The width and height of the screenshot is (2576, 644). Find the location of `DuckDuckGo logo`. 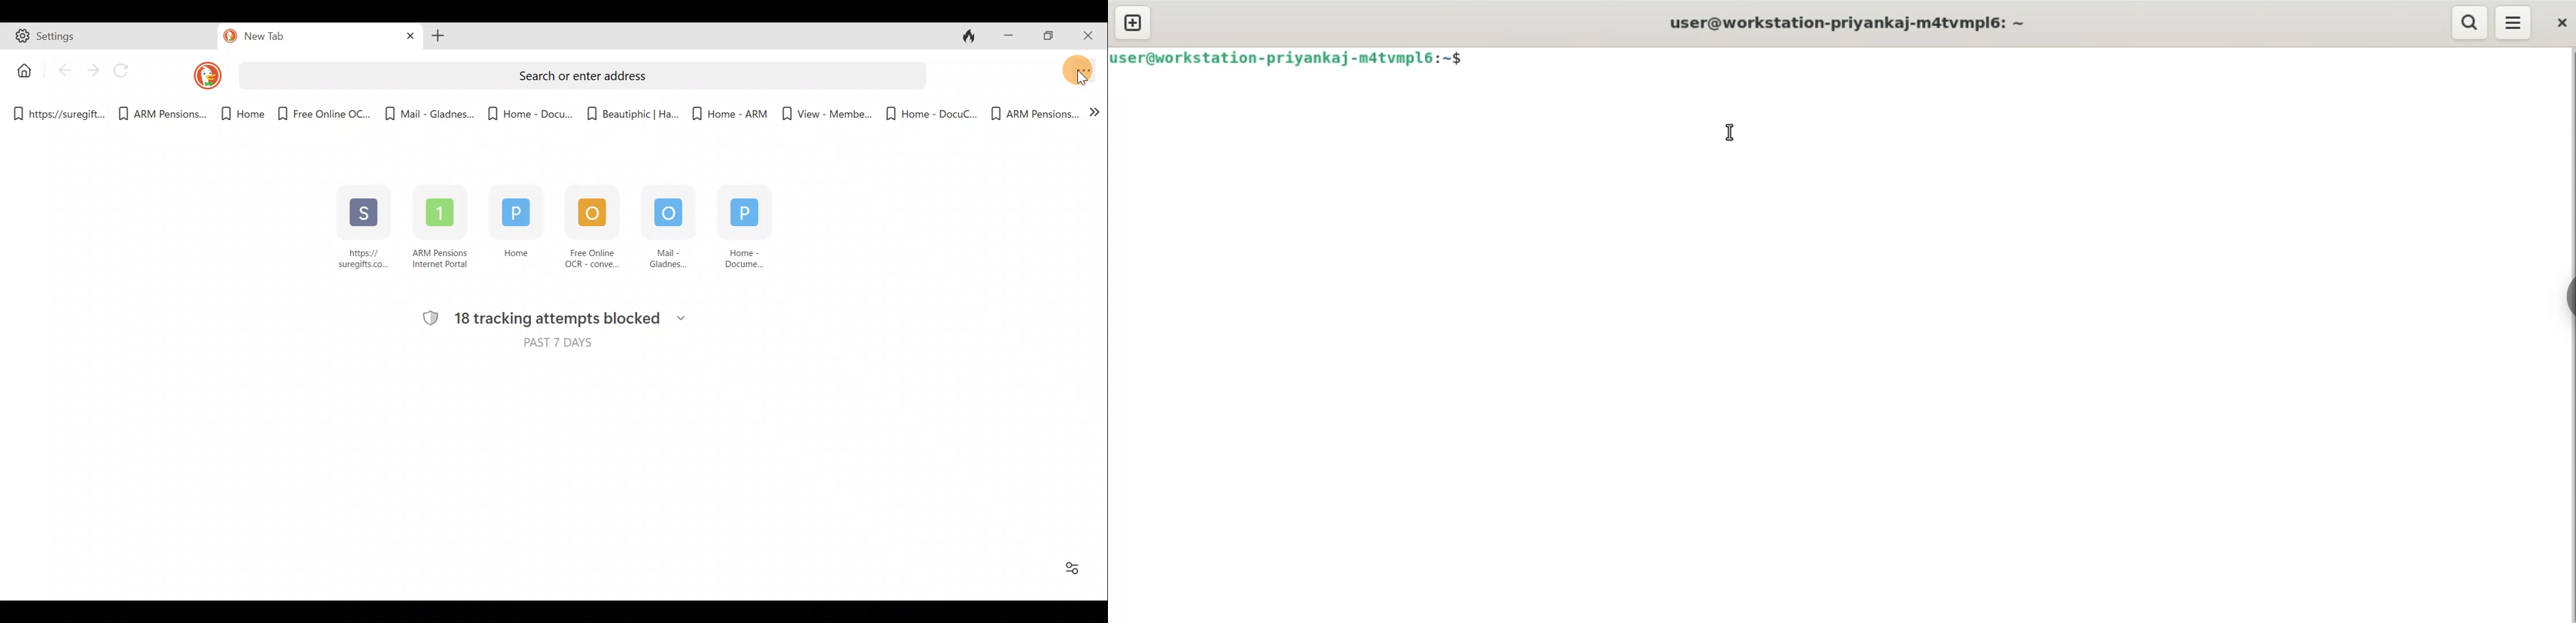

DuckDuckGo logo is located at coordinates (199, 75).